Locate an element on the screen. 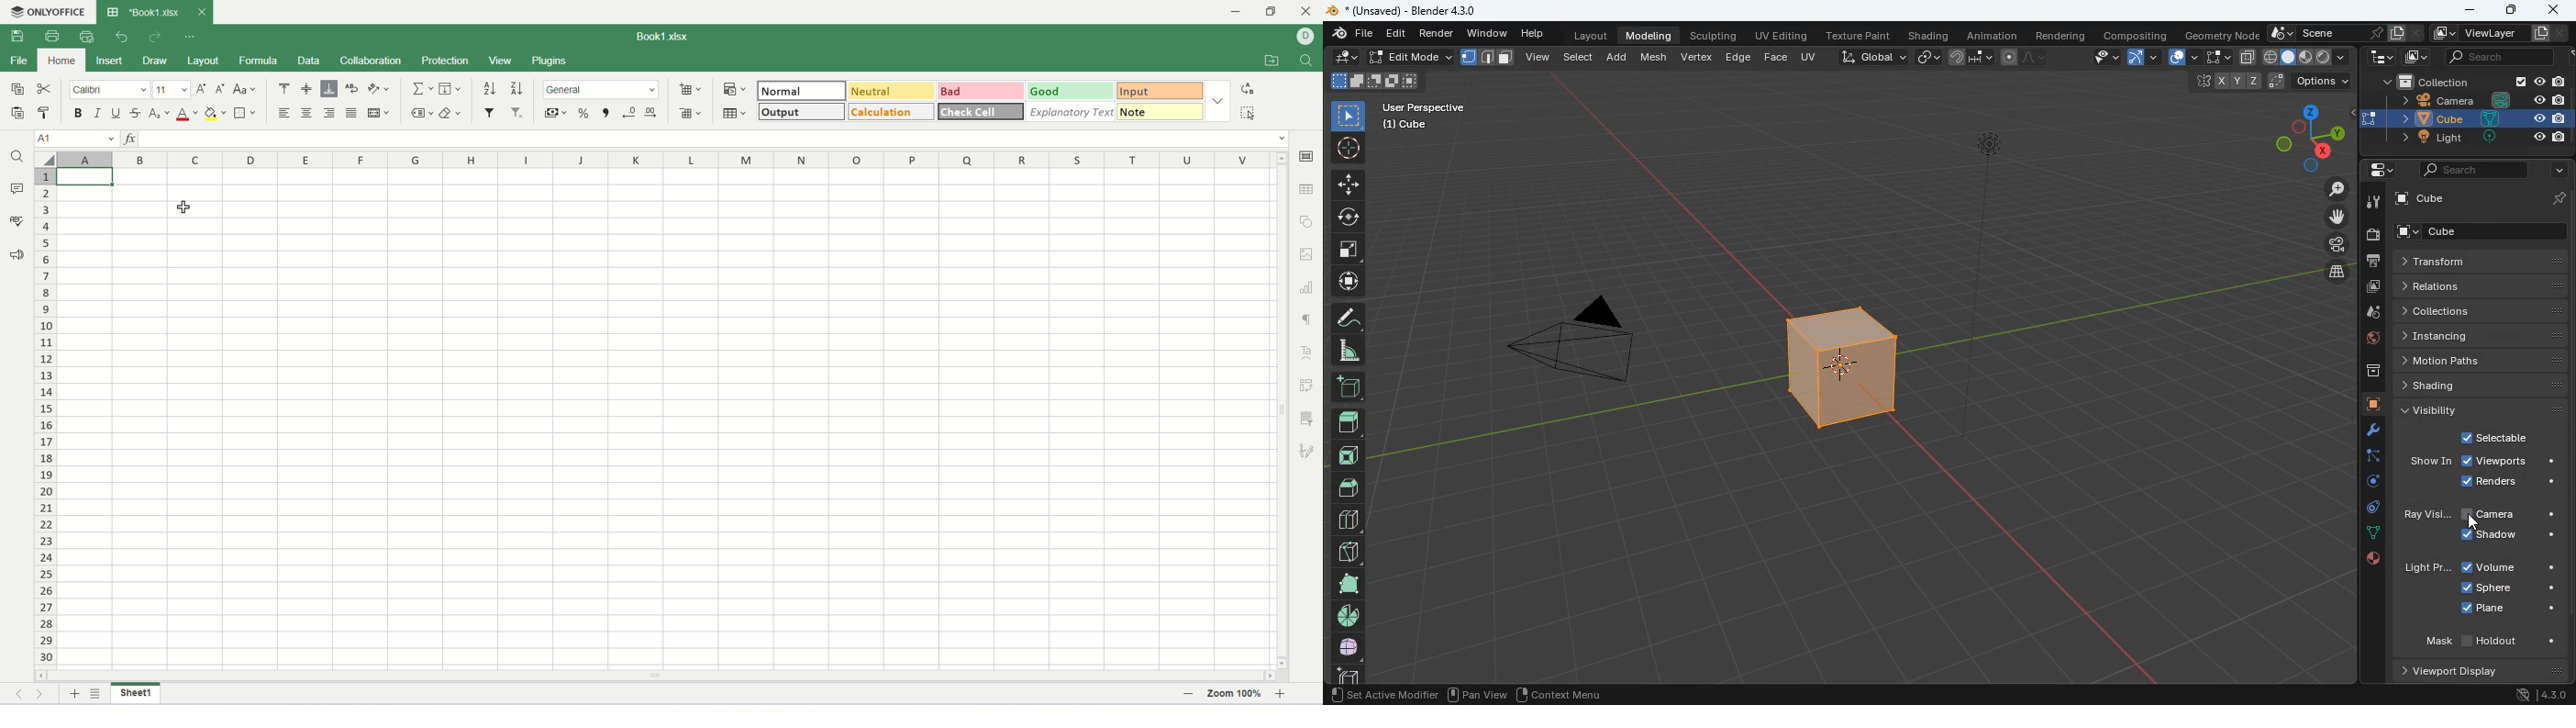 This screenshot has width=2576, height=728. cell name is located at coordinates (78, 139).